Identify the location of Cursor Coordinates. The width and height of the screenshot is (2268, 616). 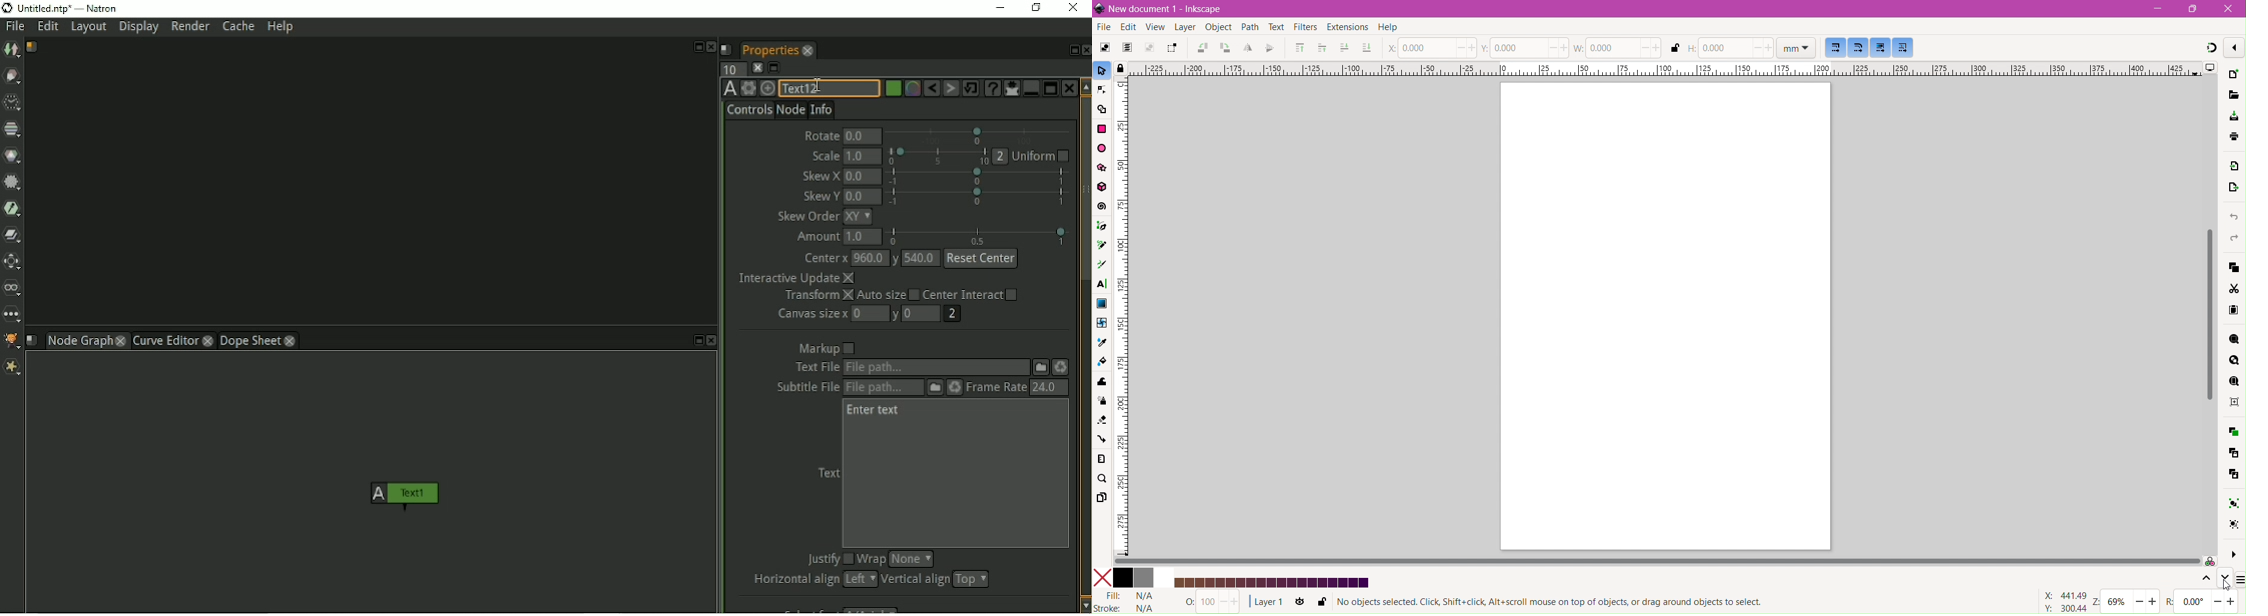
(2064, 603).